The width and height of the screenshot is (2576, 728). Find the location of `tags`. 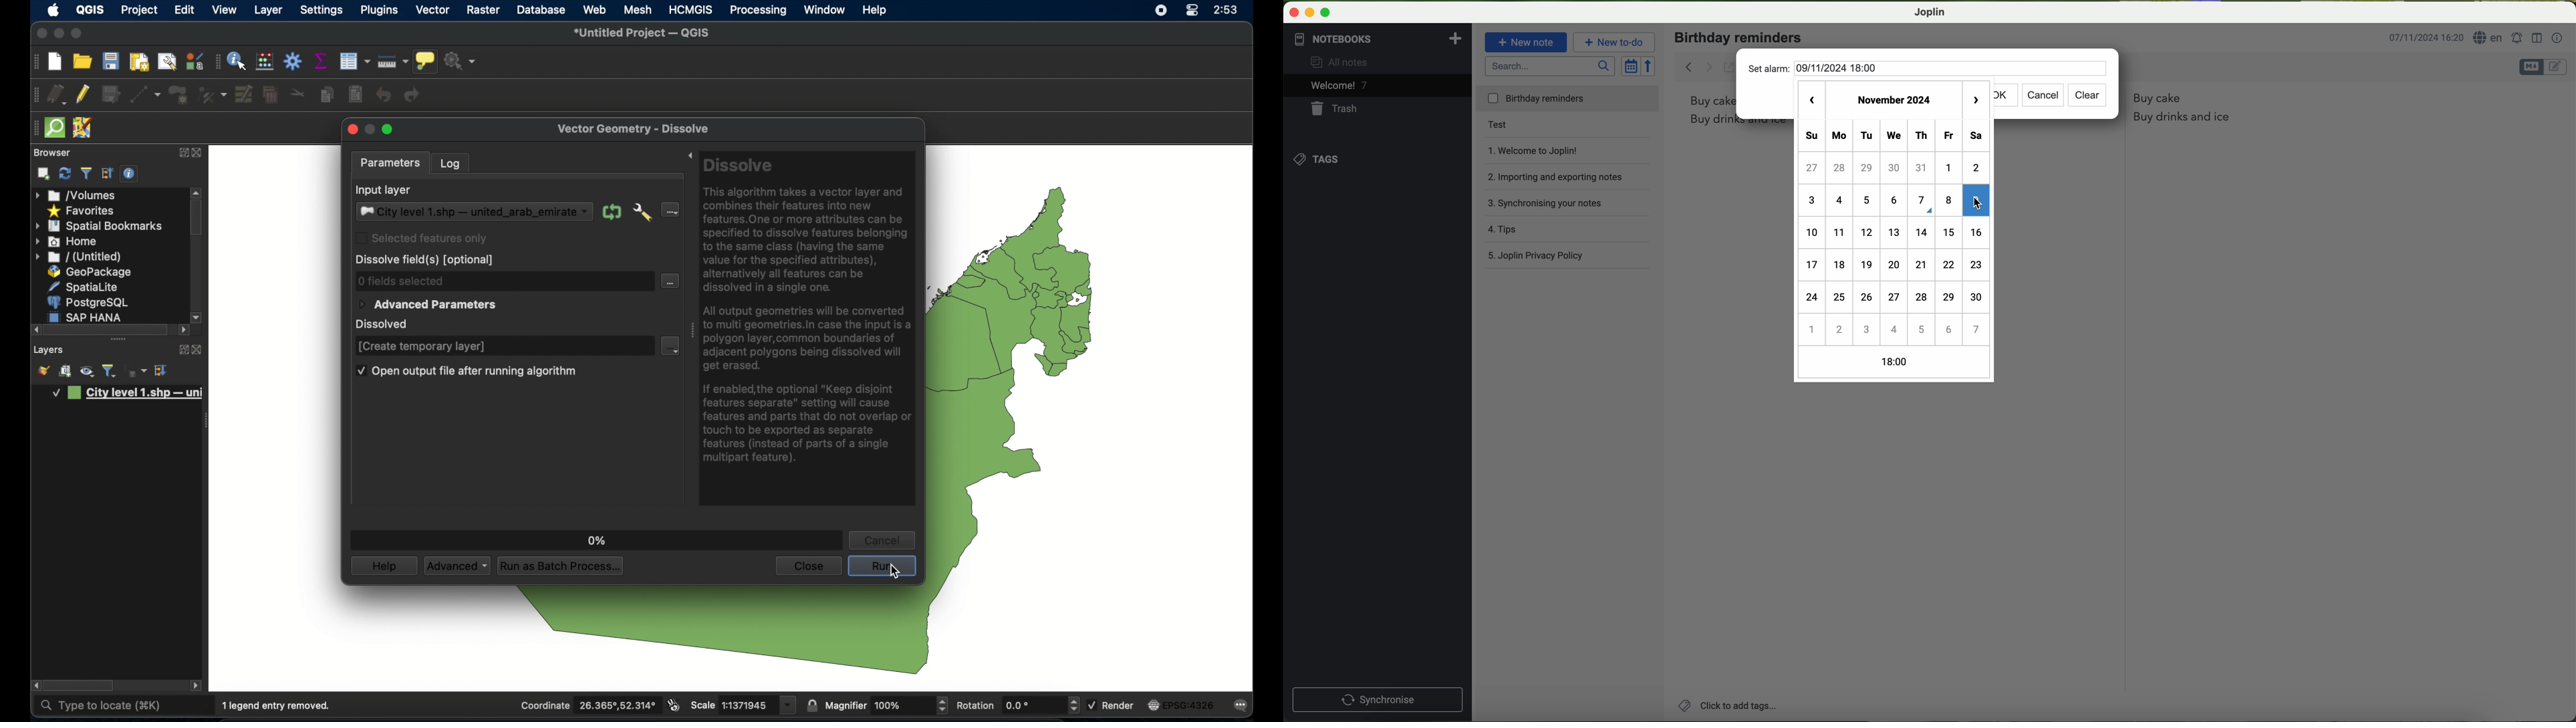

tags is located at coordinates (1320, 158).